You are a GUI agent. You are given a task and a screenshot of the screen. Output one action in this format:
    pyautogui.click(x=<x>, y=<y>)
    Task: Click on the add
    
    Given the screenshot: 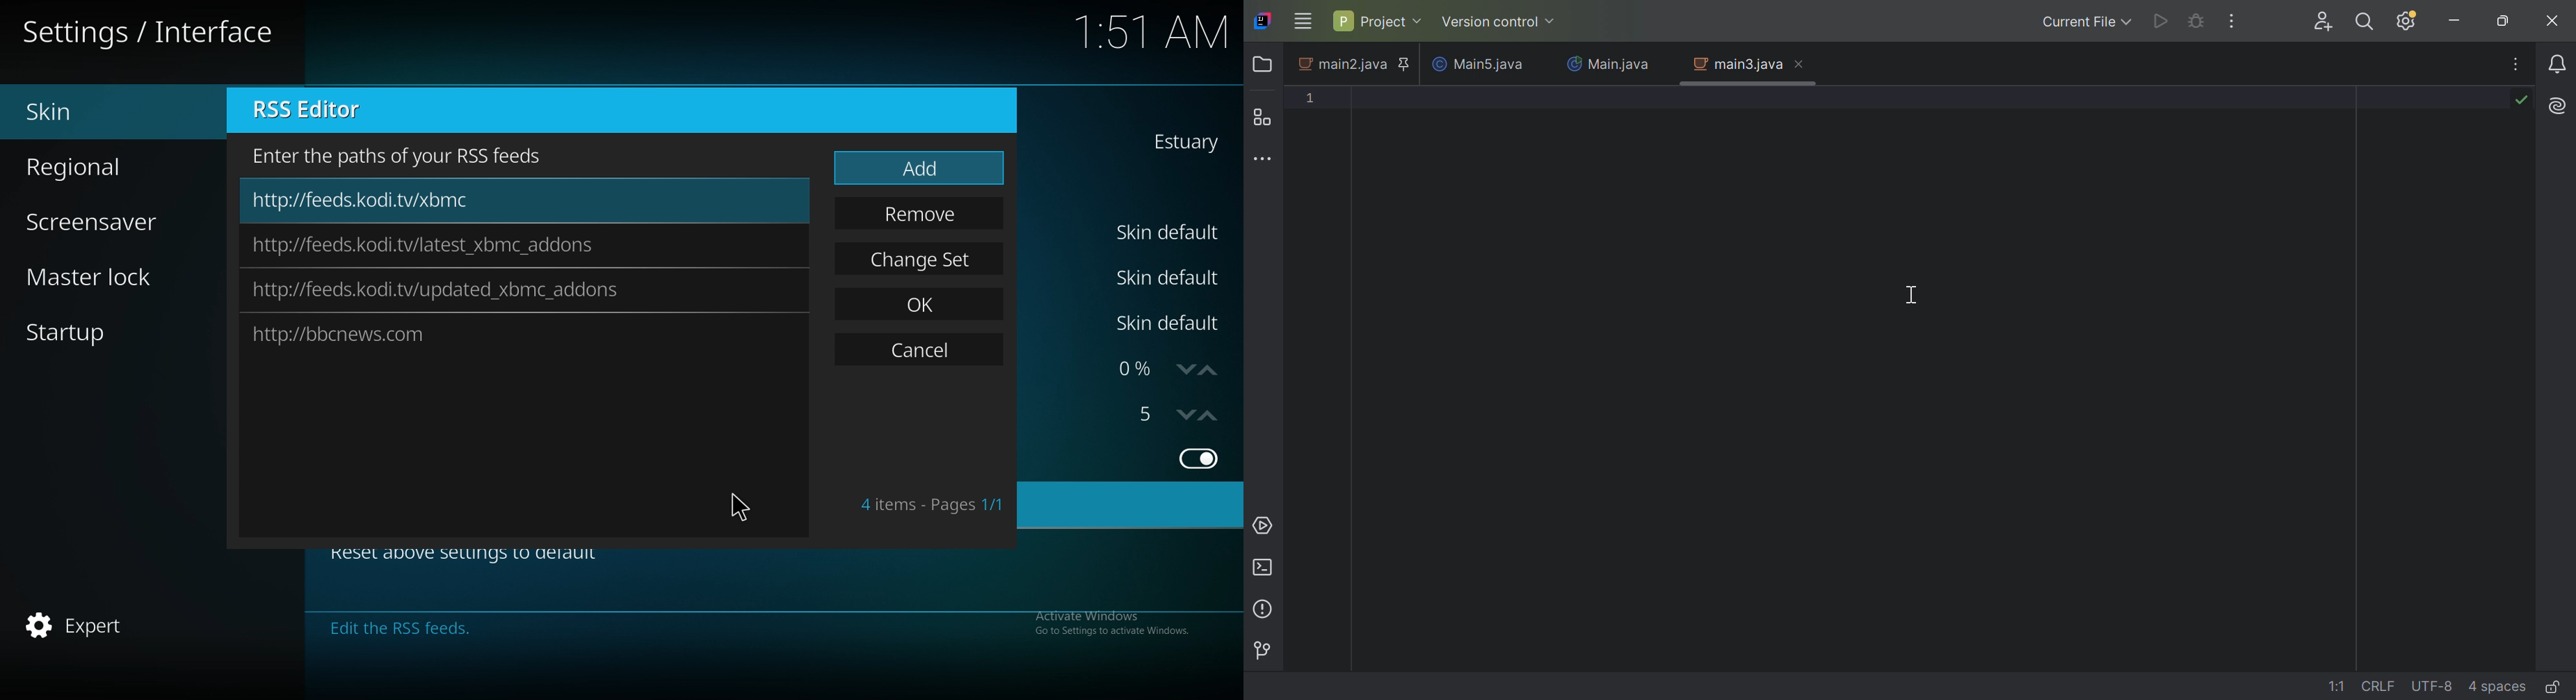 What is the action you would take?
    pyautogui.click(x=919, y=170)
    